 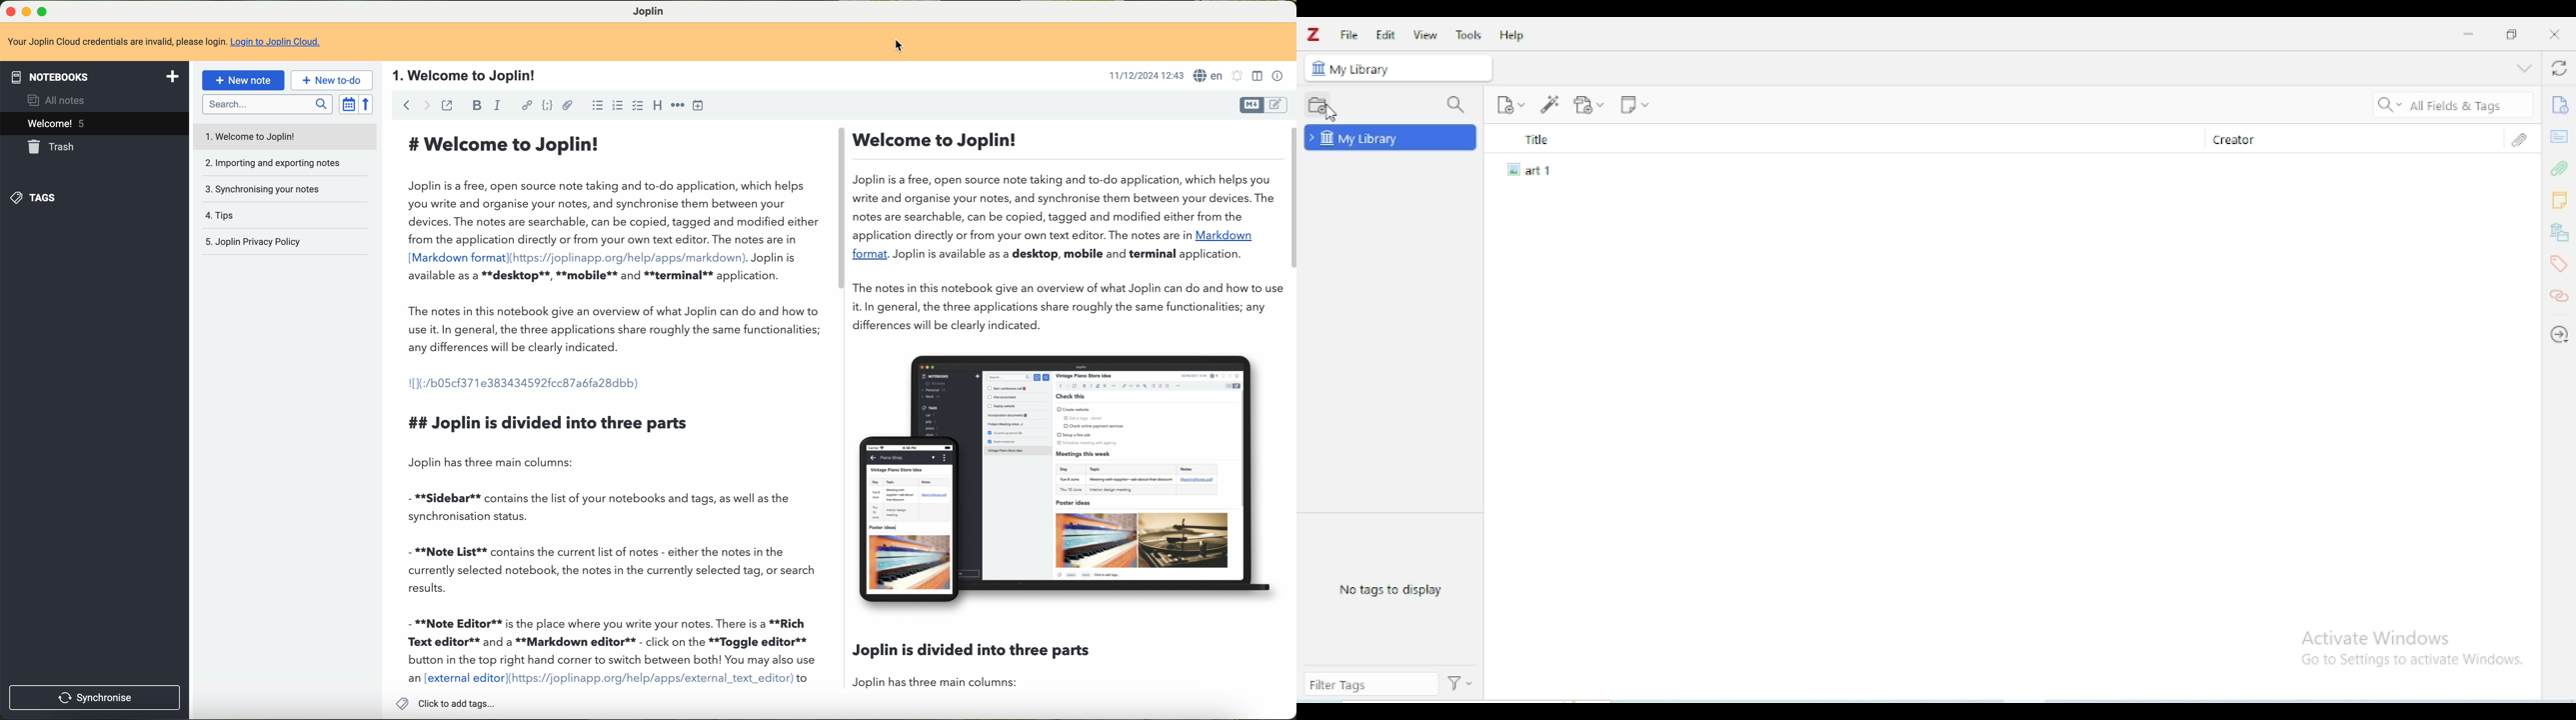 What do you see at coordinates (444, 703) in the screenshot?
I see `click to add tags` at bounding box center [444, 703].